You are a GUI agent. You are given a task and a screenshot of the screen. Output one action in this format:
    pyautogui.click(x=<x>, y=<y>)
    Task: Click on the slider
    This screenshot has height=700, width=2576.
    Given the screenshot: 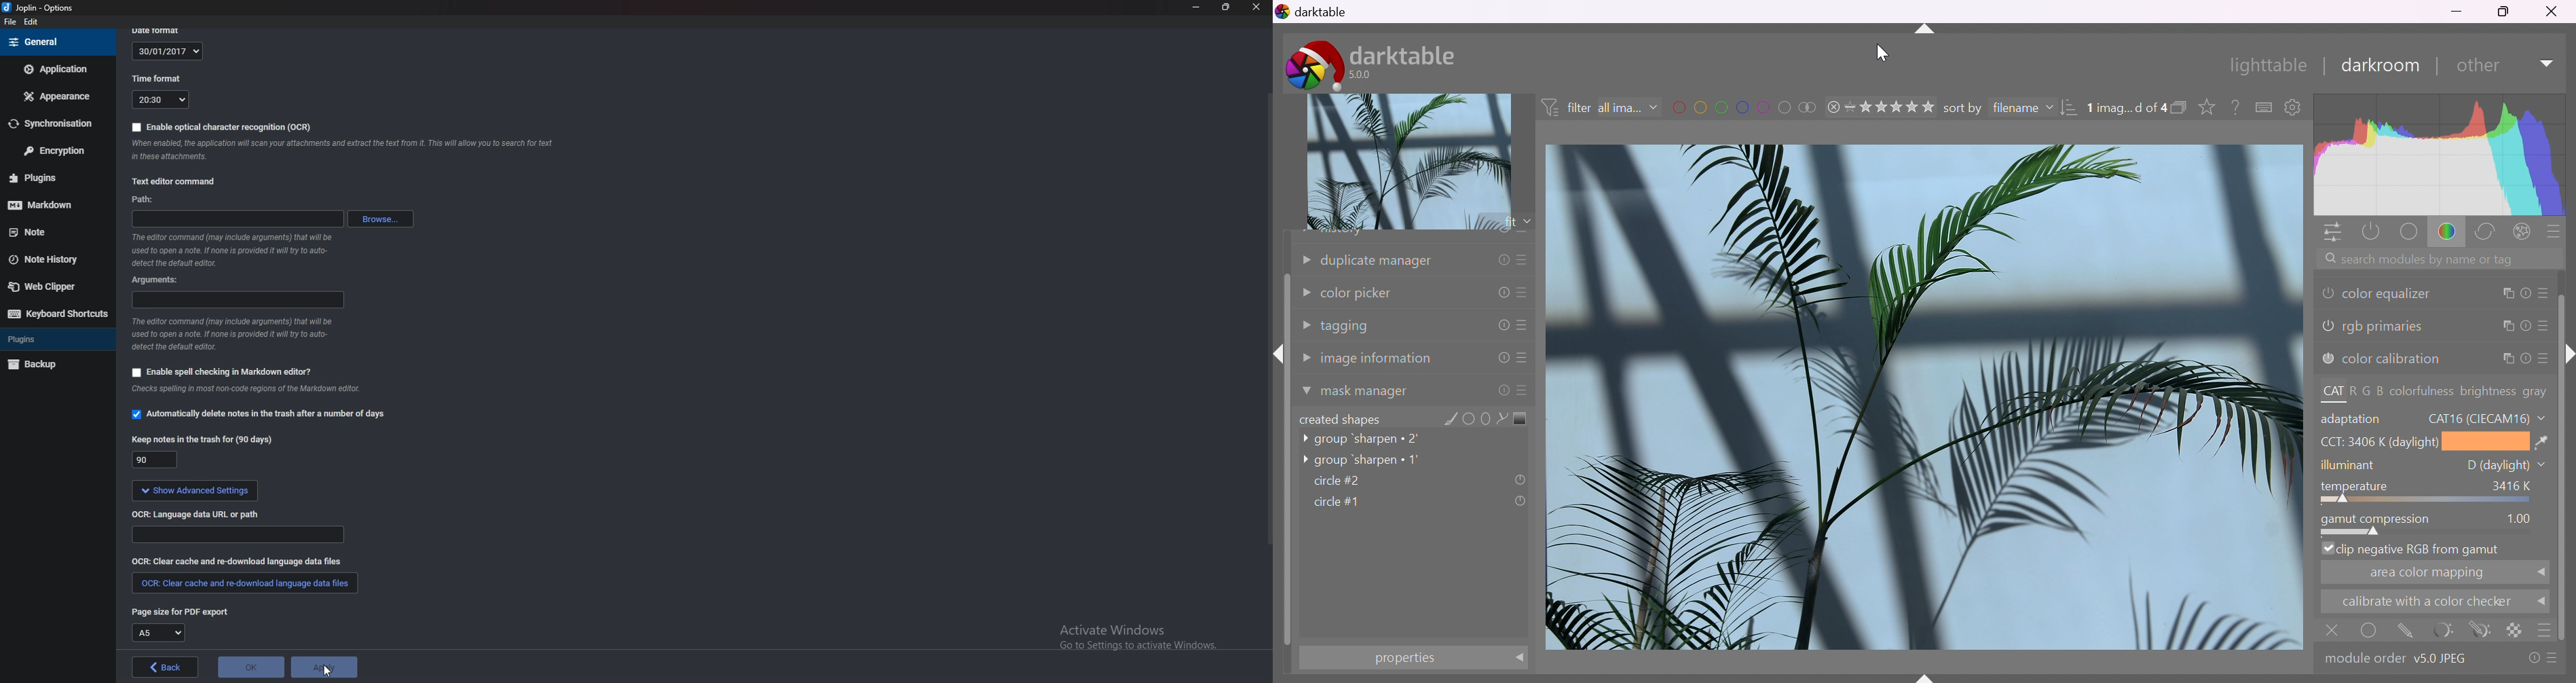 What is the action you would take?
    pyautogui.click(x=2565, y=457)
    